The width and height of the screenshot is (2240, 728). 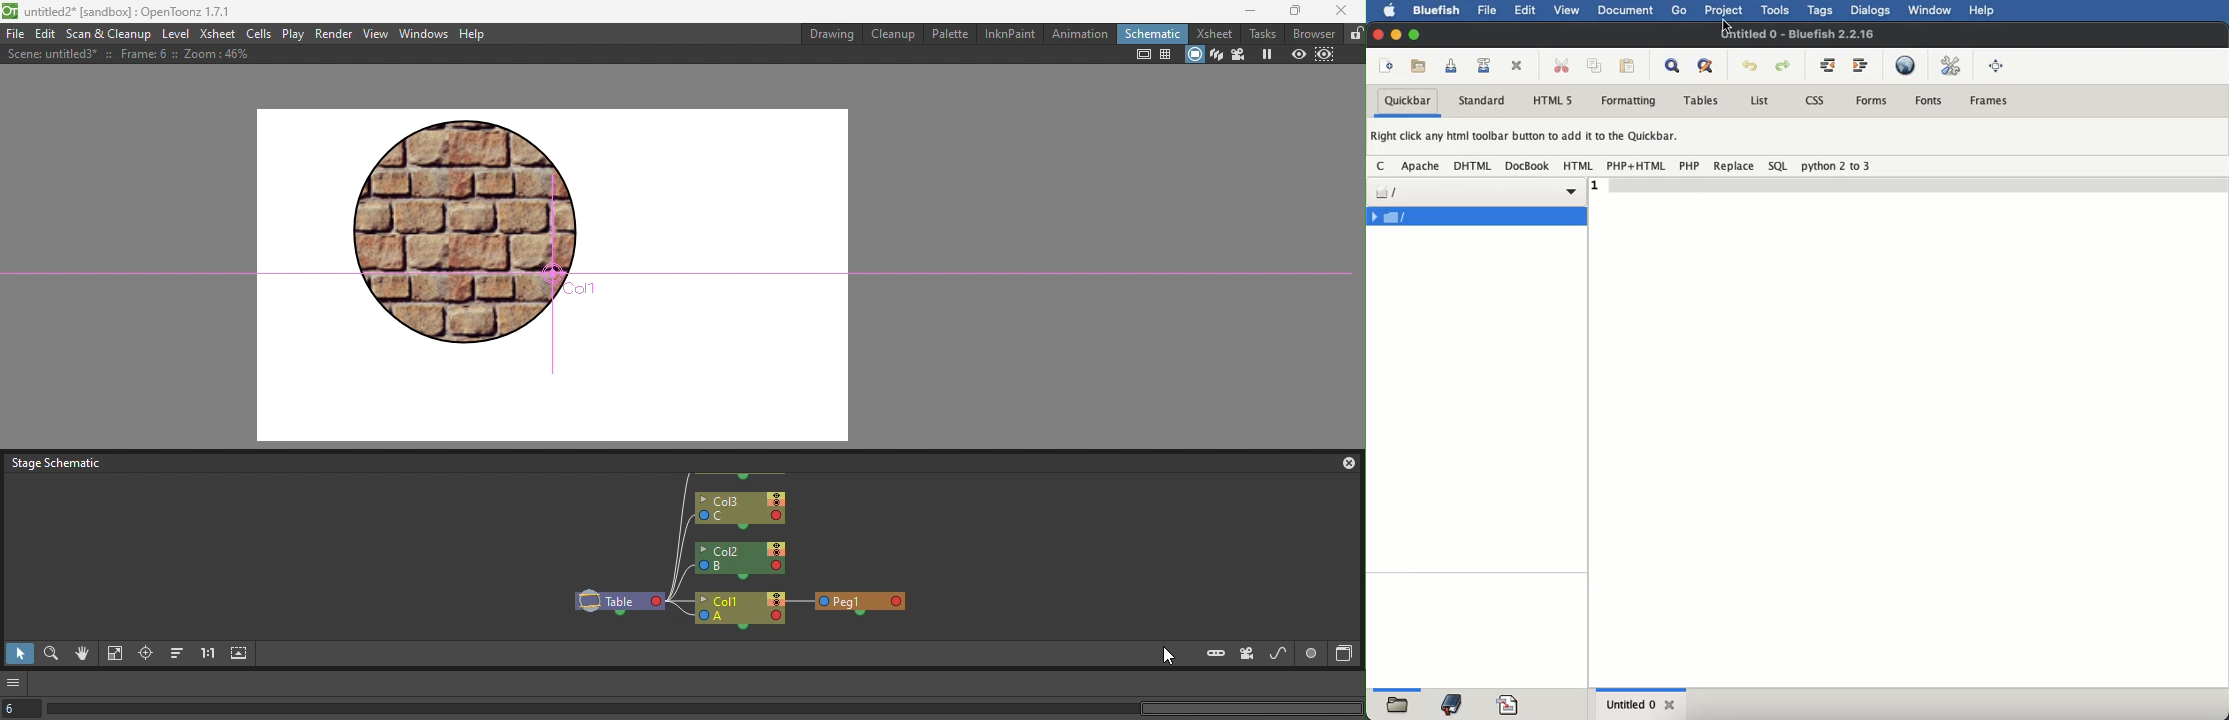 I want to click on copy, so click(x=1597, y=66).